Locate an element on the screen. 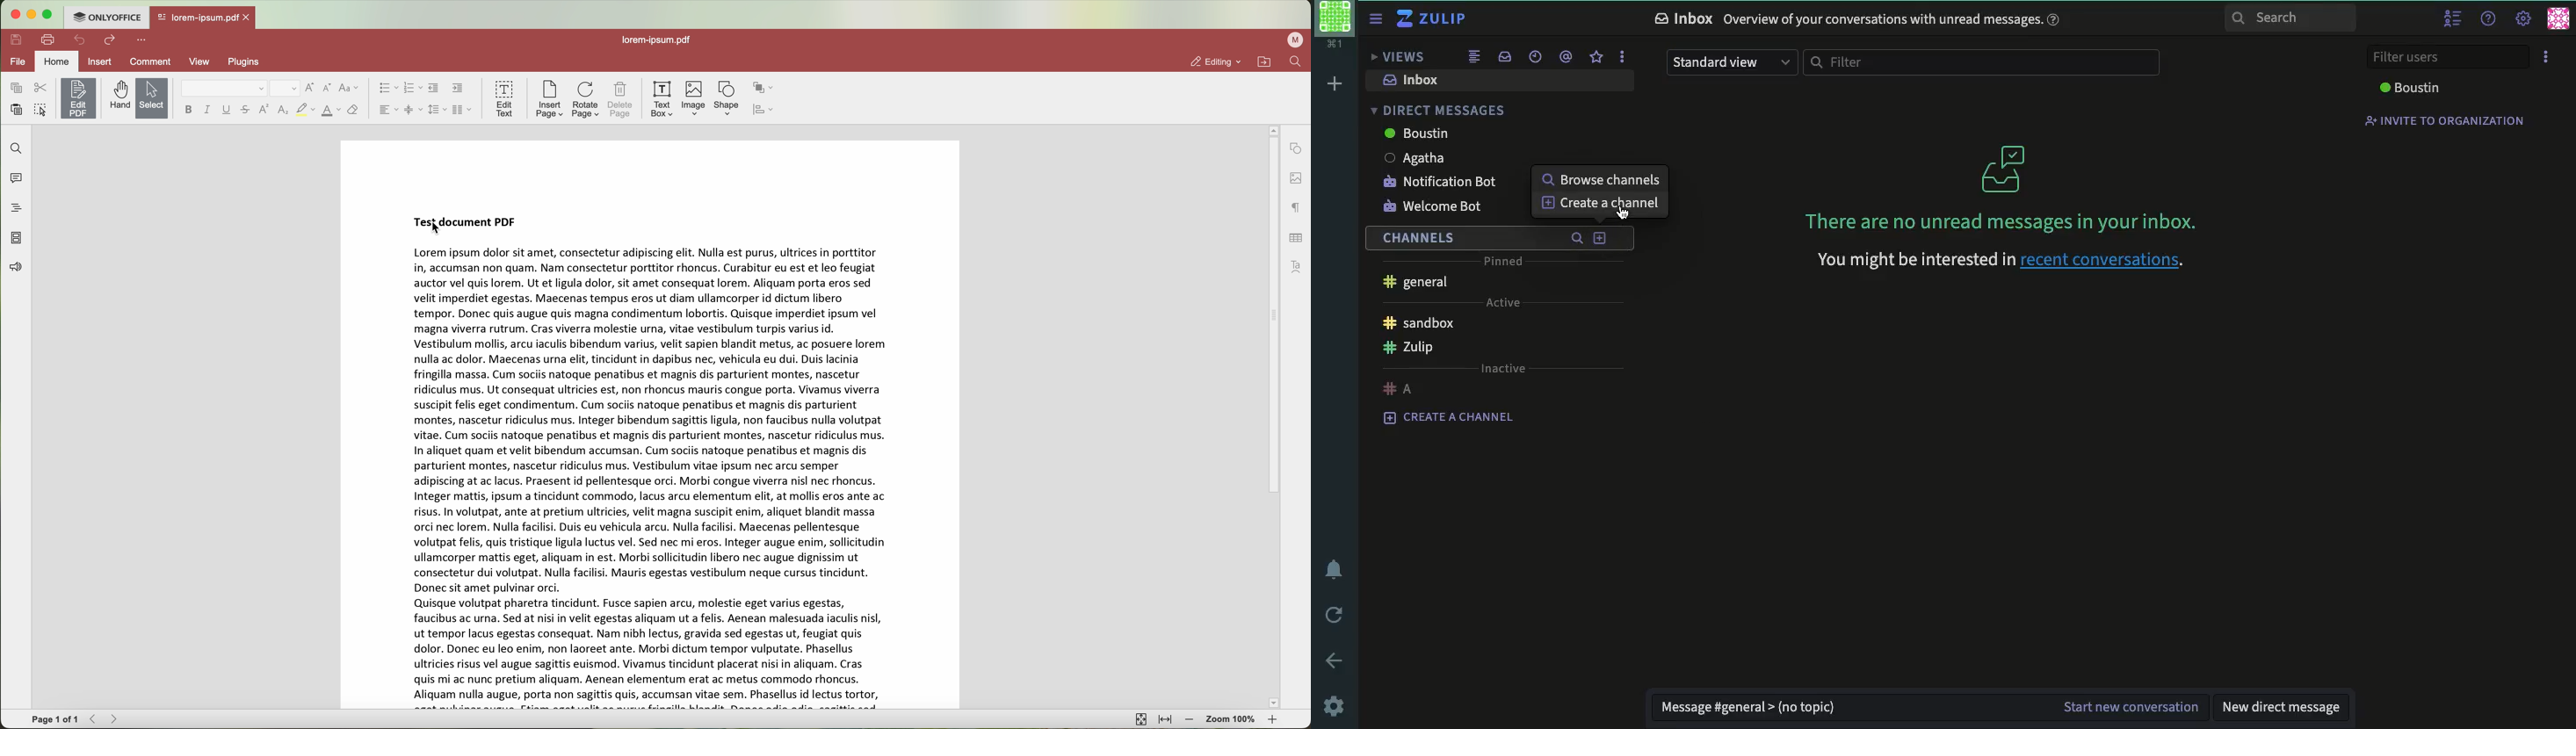  file name is located at coordinates (659, 39).